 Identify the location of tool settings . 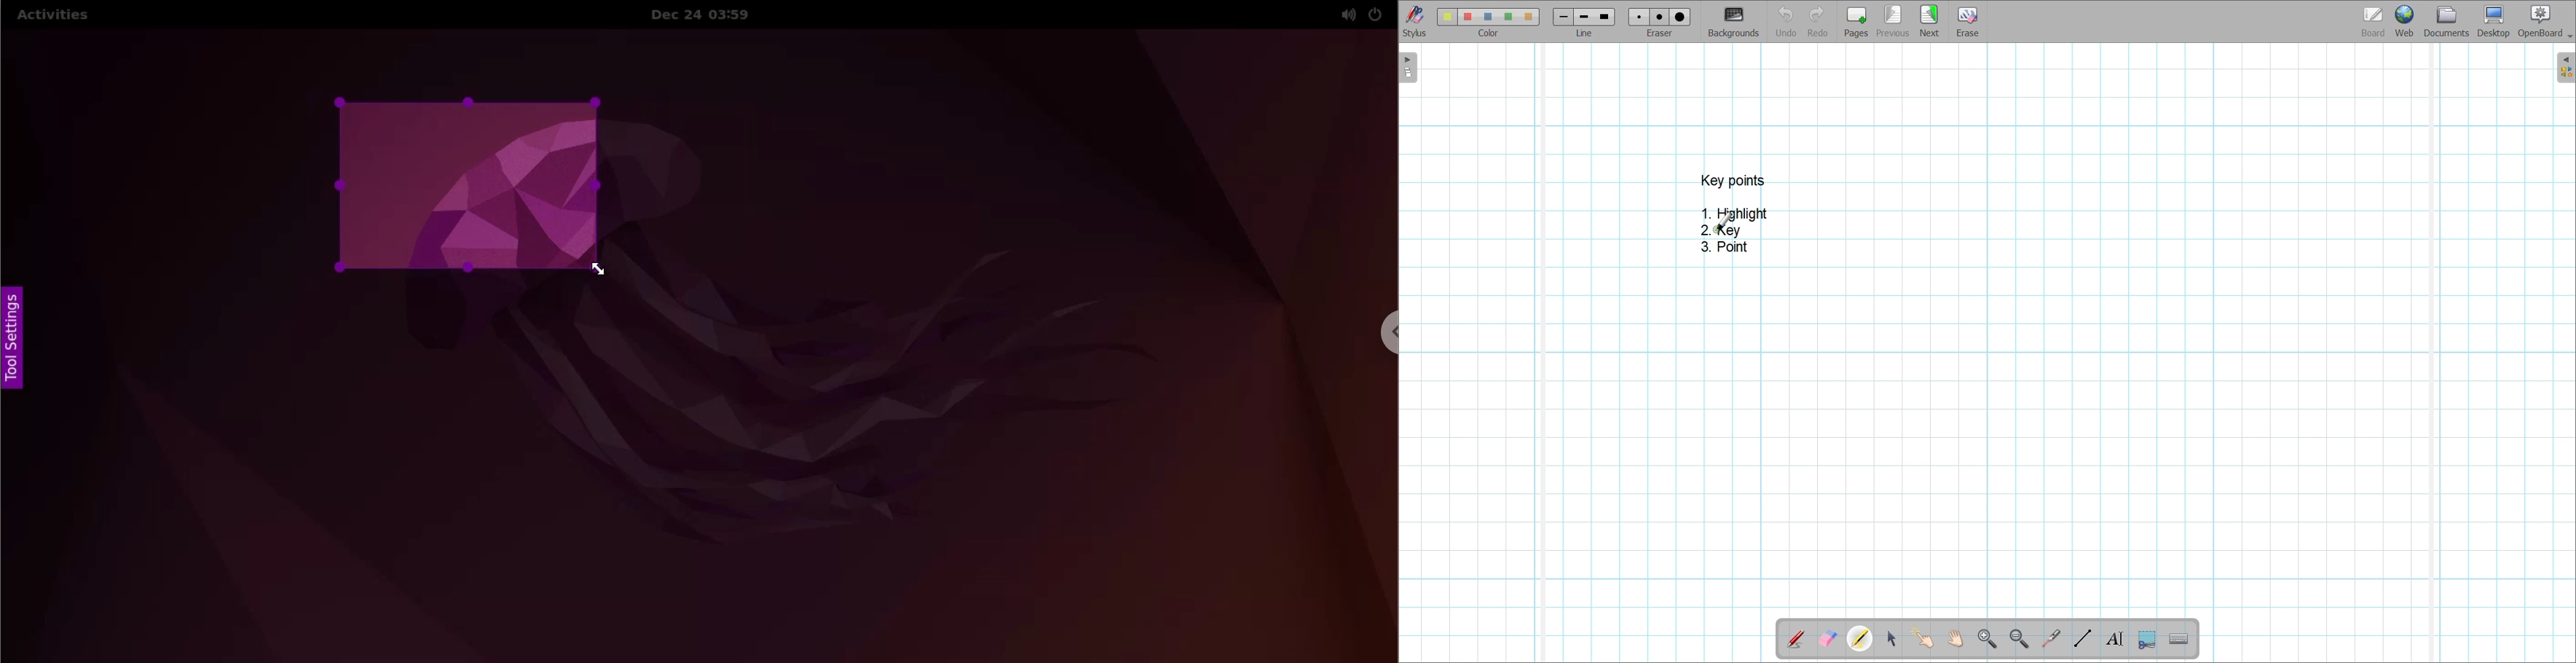
(12, 341).